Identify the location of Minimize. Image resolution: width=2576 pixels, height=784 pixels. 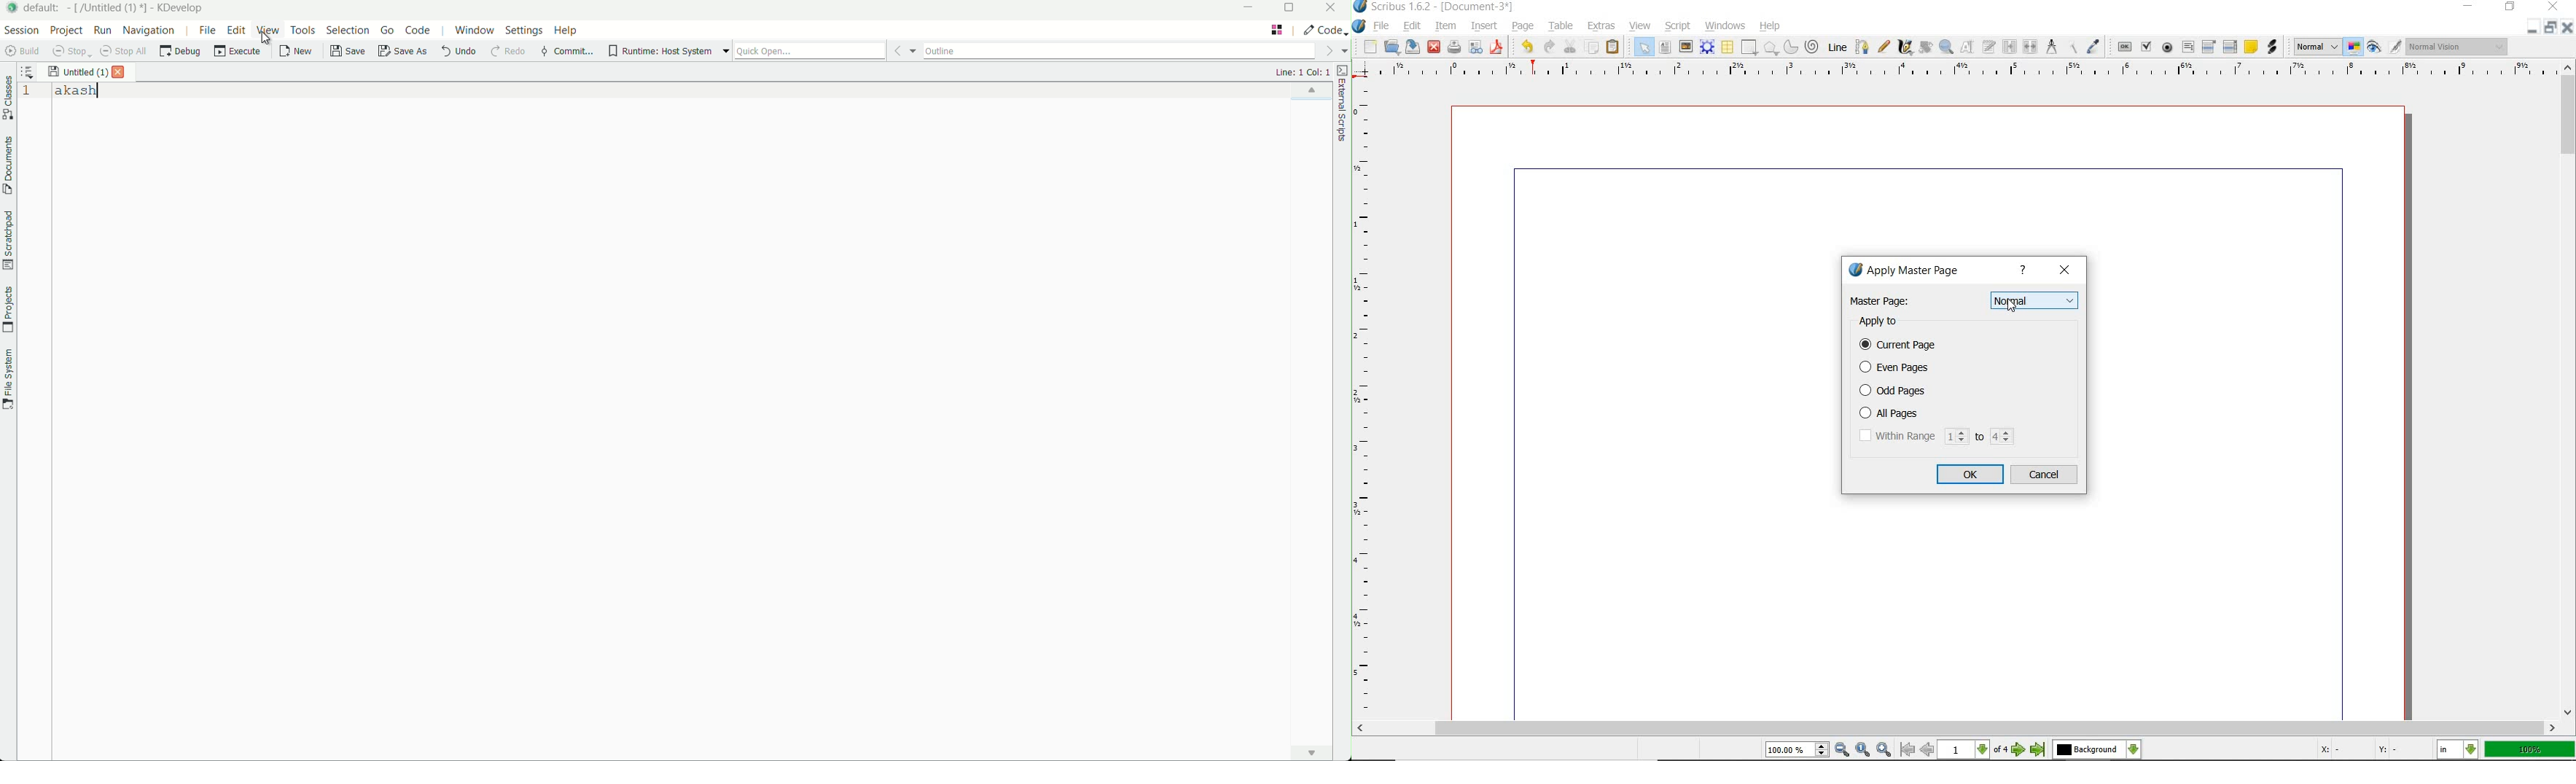
(2550, 29).